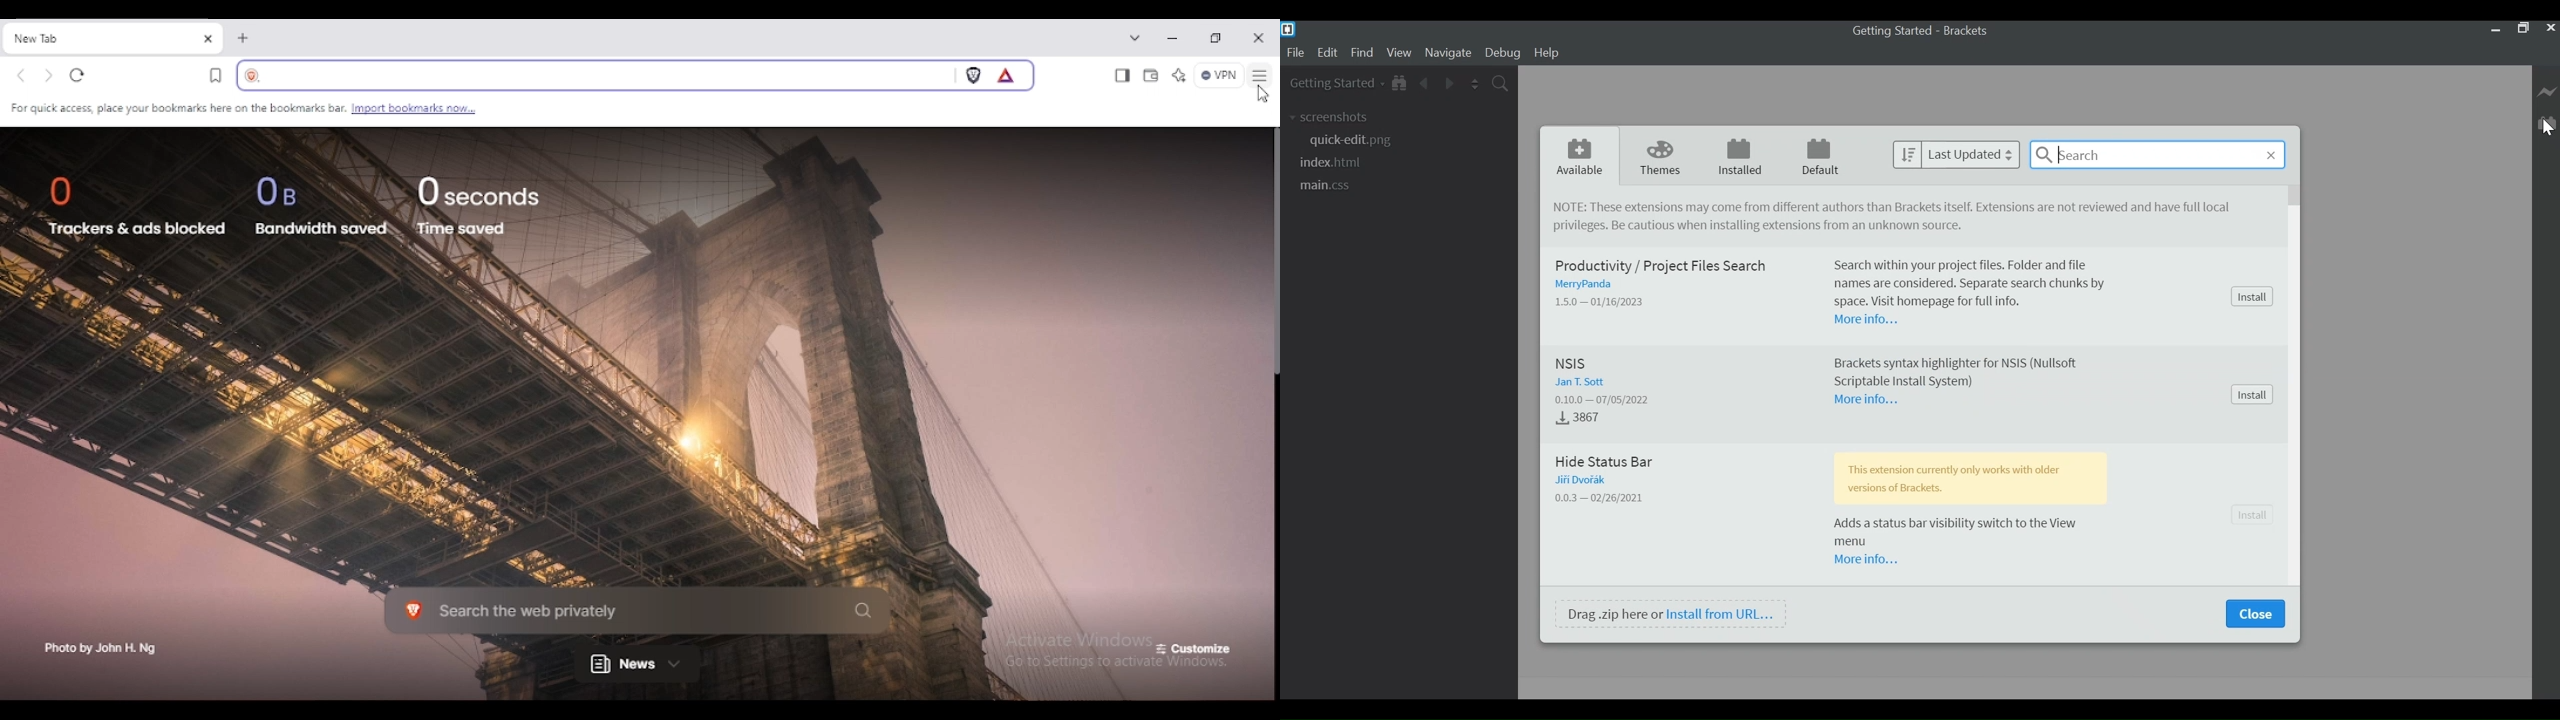 The width and height of the screenshot is (2576, 728). What do you see at coordinates (1505, 53) in the screenshot?
I see `Debug` at bounding box center [1505, 53].